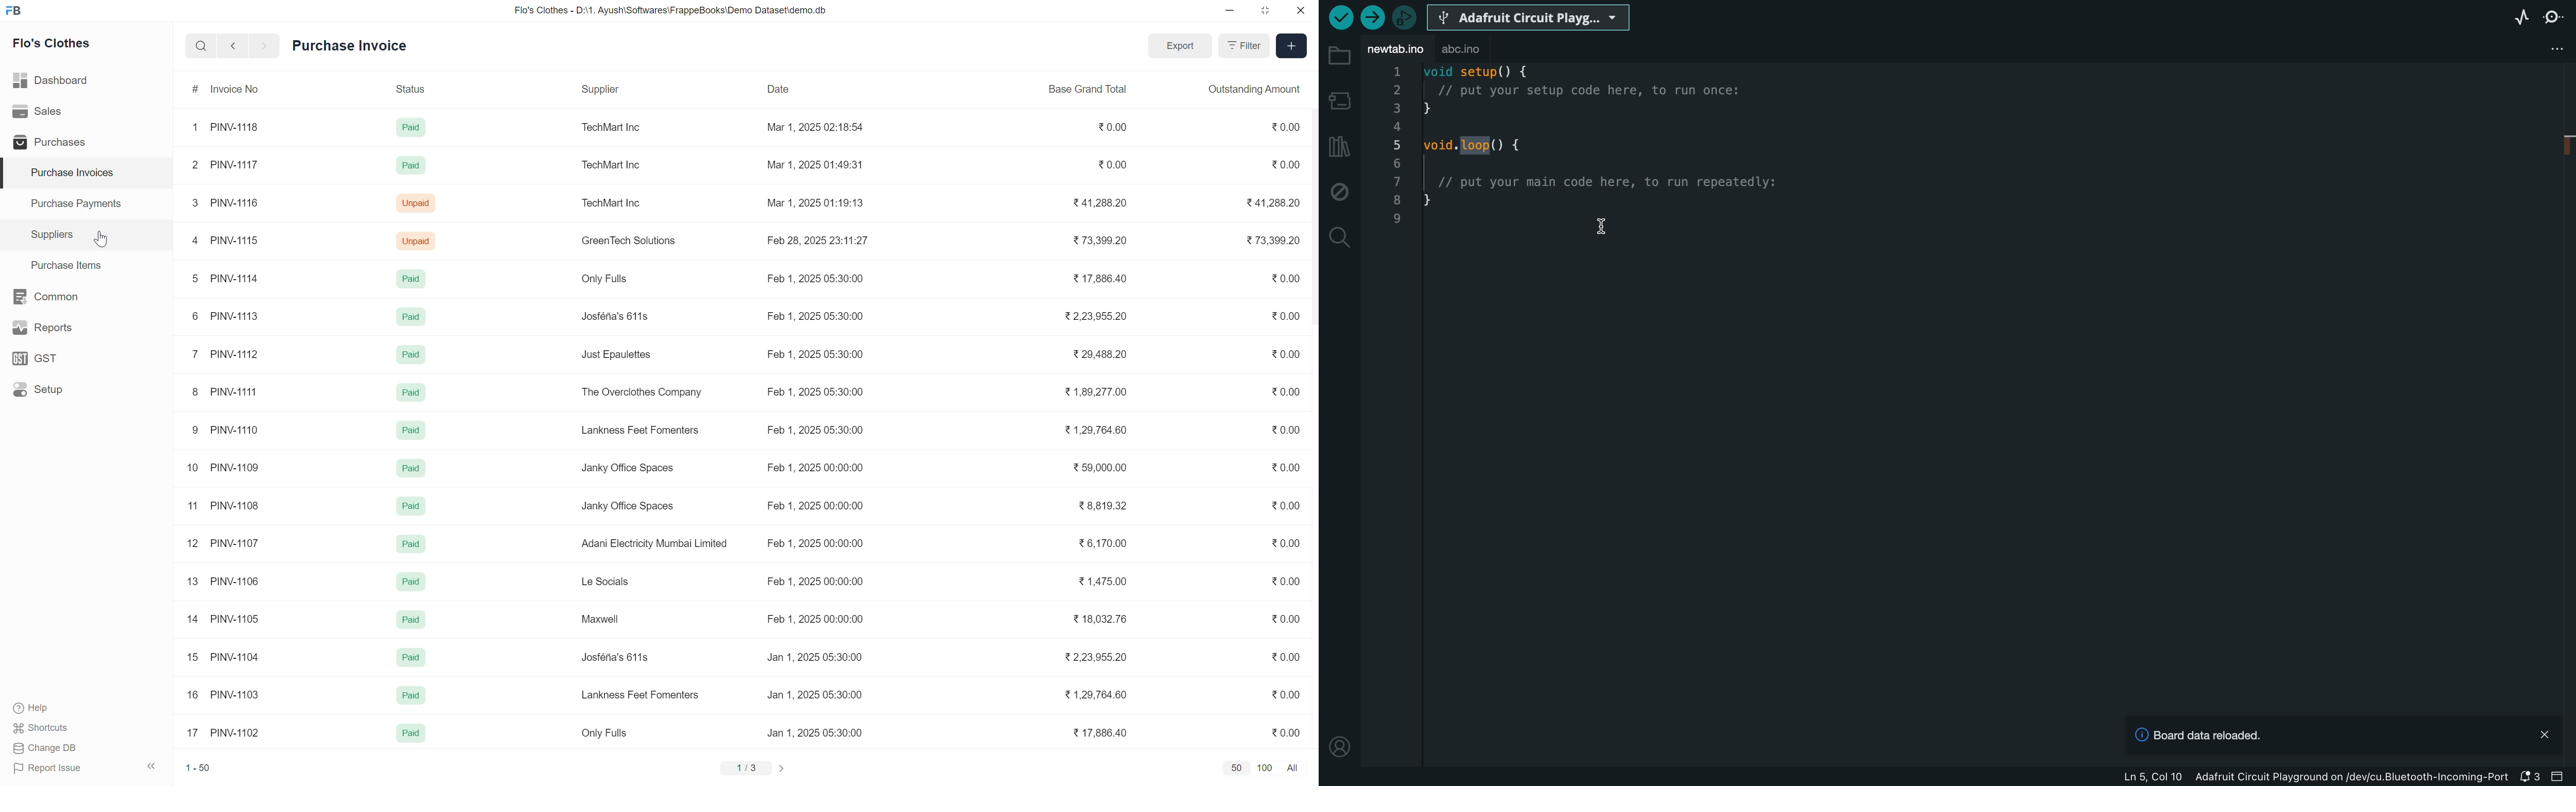 Image resolution: width=2576 pixels, height=812 pixels. What do you see at coordinates (639, 431) in the screenshot?
I see `Lankness Feet Fomenters` at bounding box center [639, 431].